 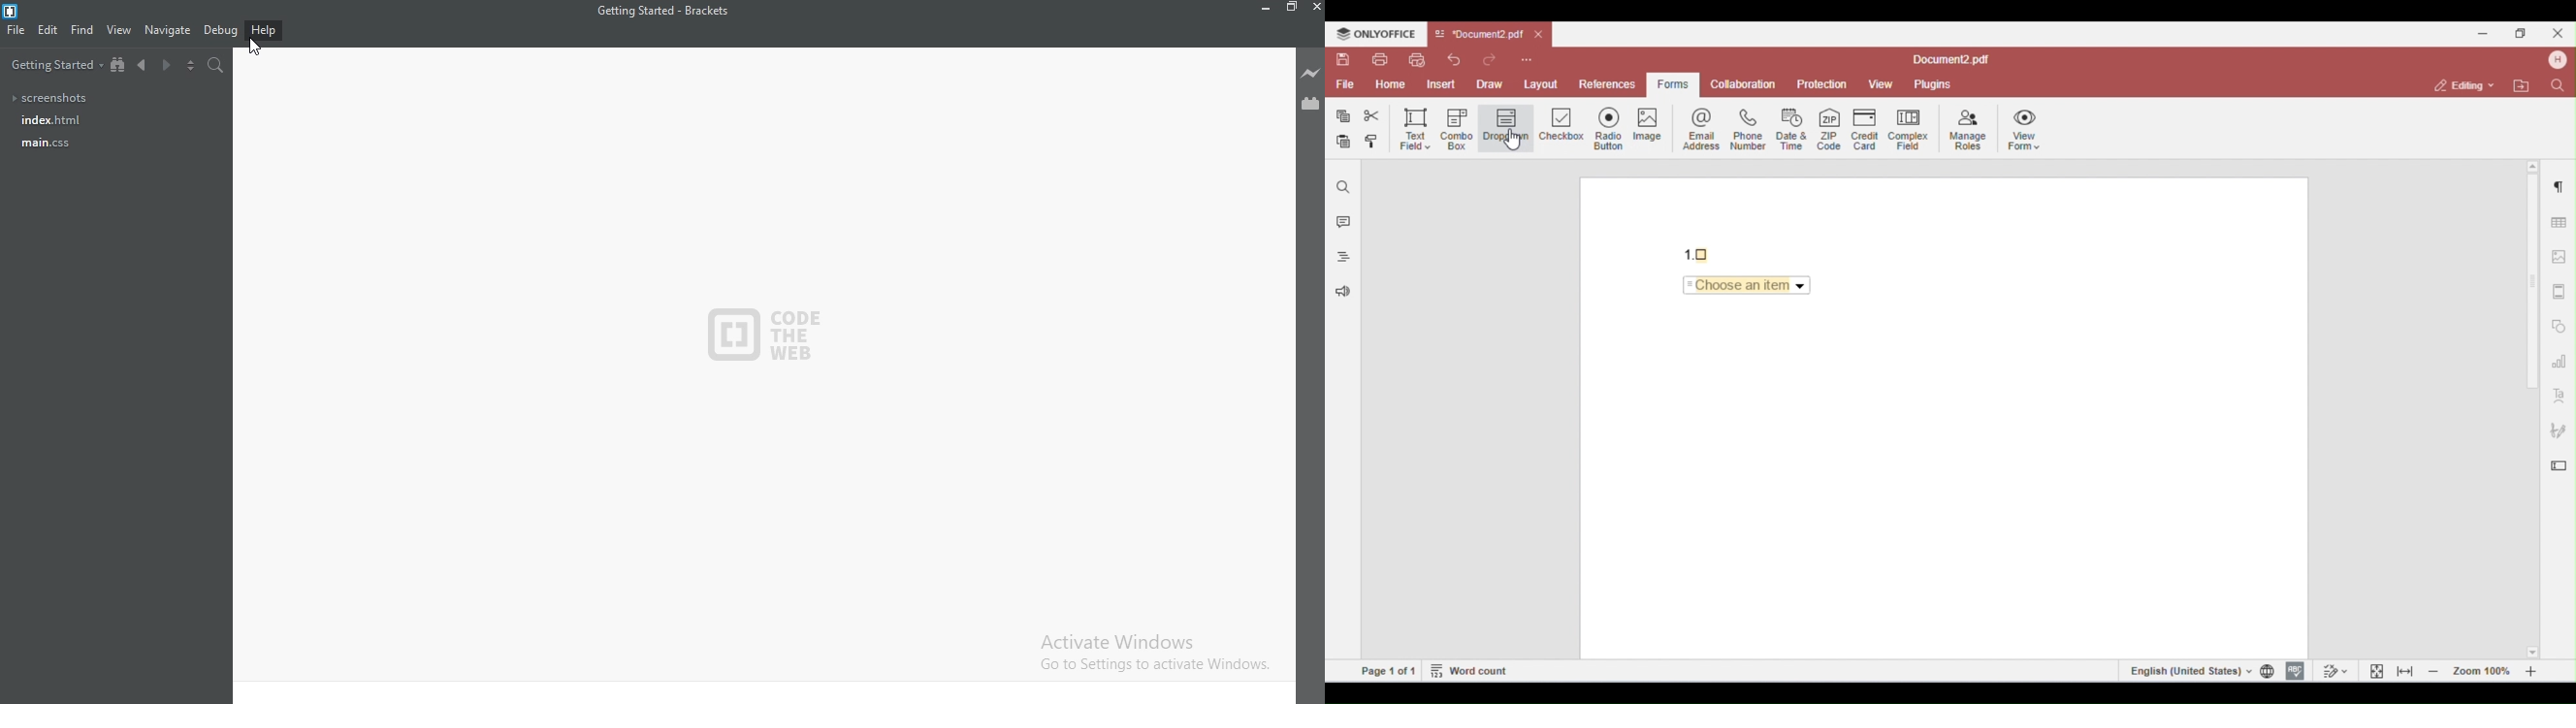 What do you see at coordinates (48, 144) in the screenshot?
I see `main.css` at bounding box center [48, 144].